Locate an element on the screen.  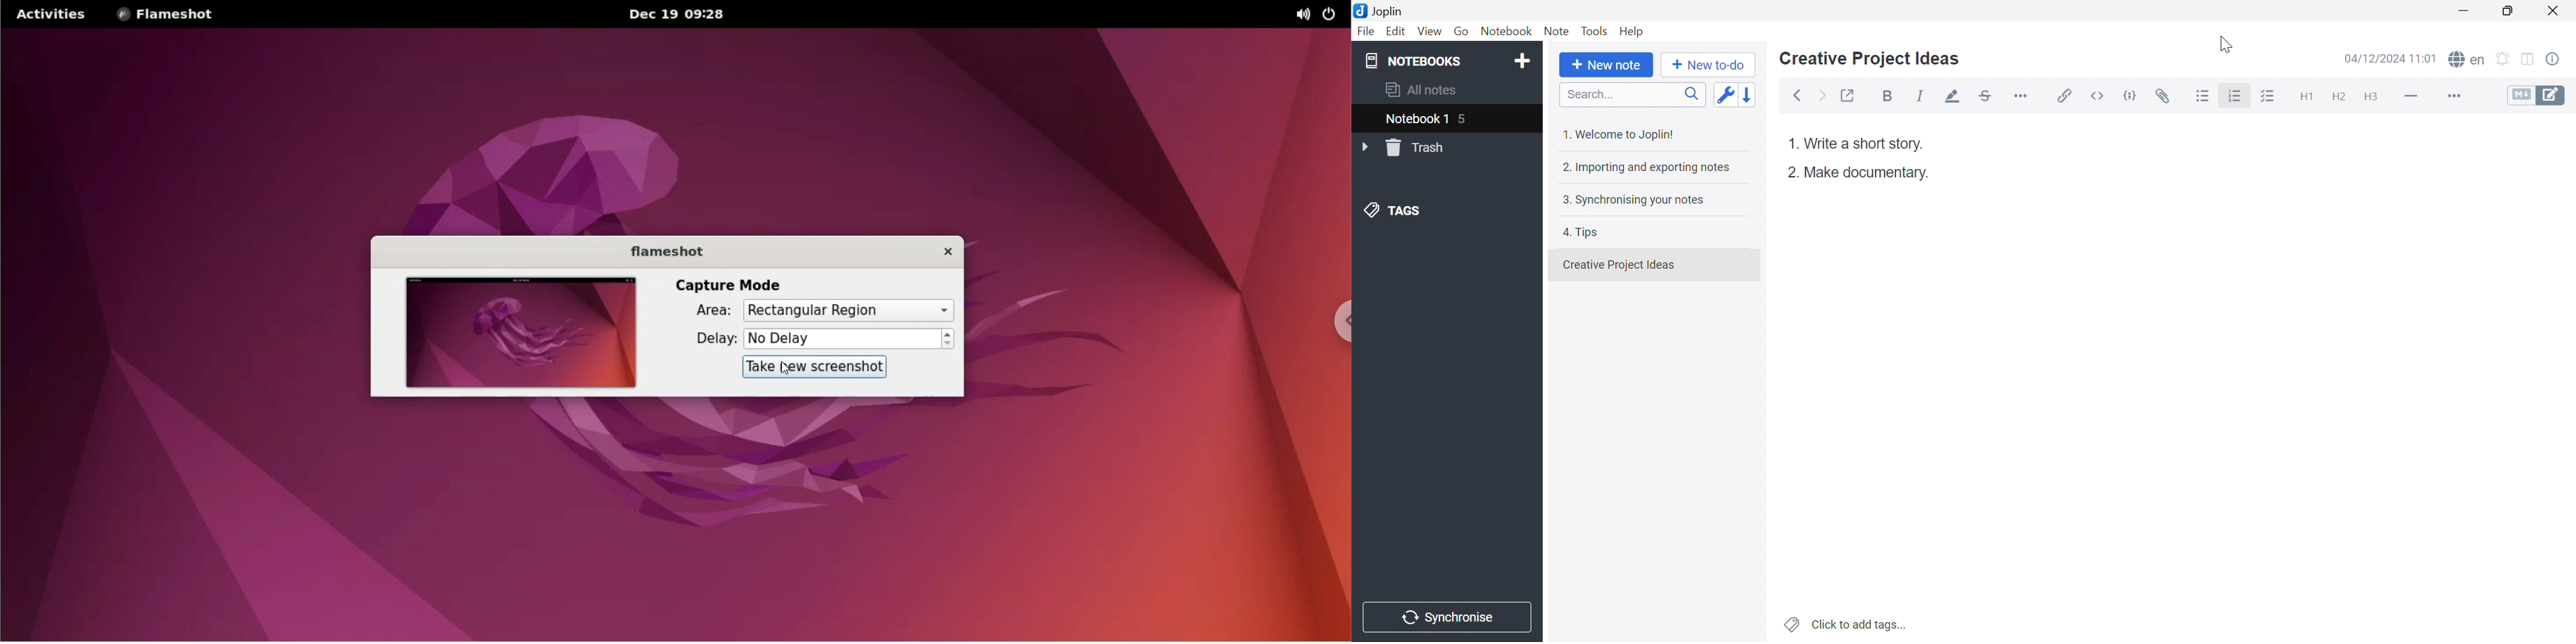
Write a short story. is located at coordinates (1863, 144).